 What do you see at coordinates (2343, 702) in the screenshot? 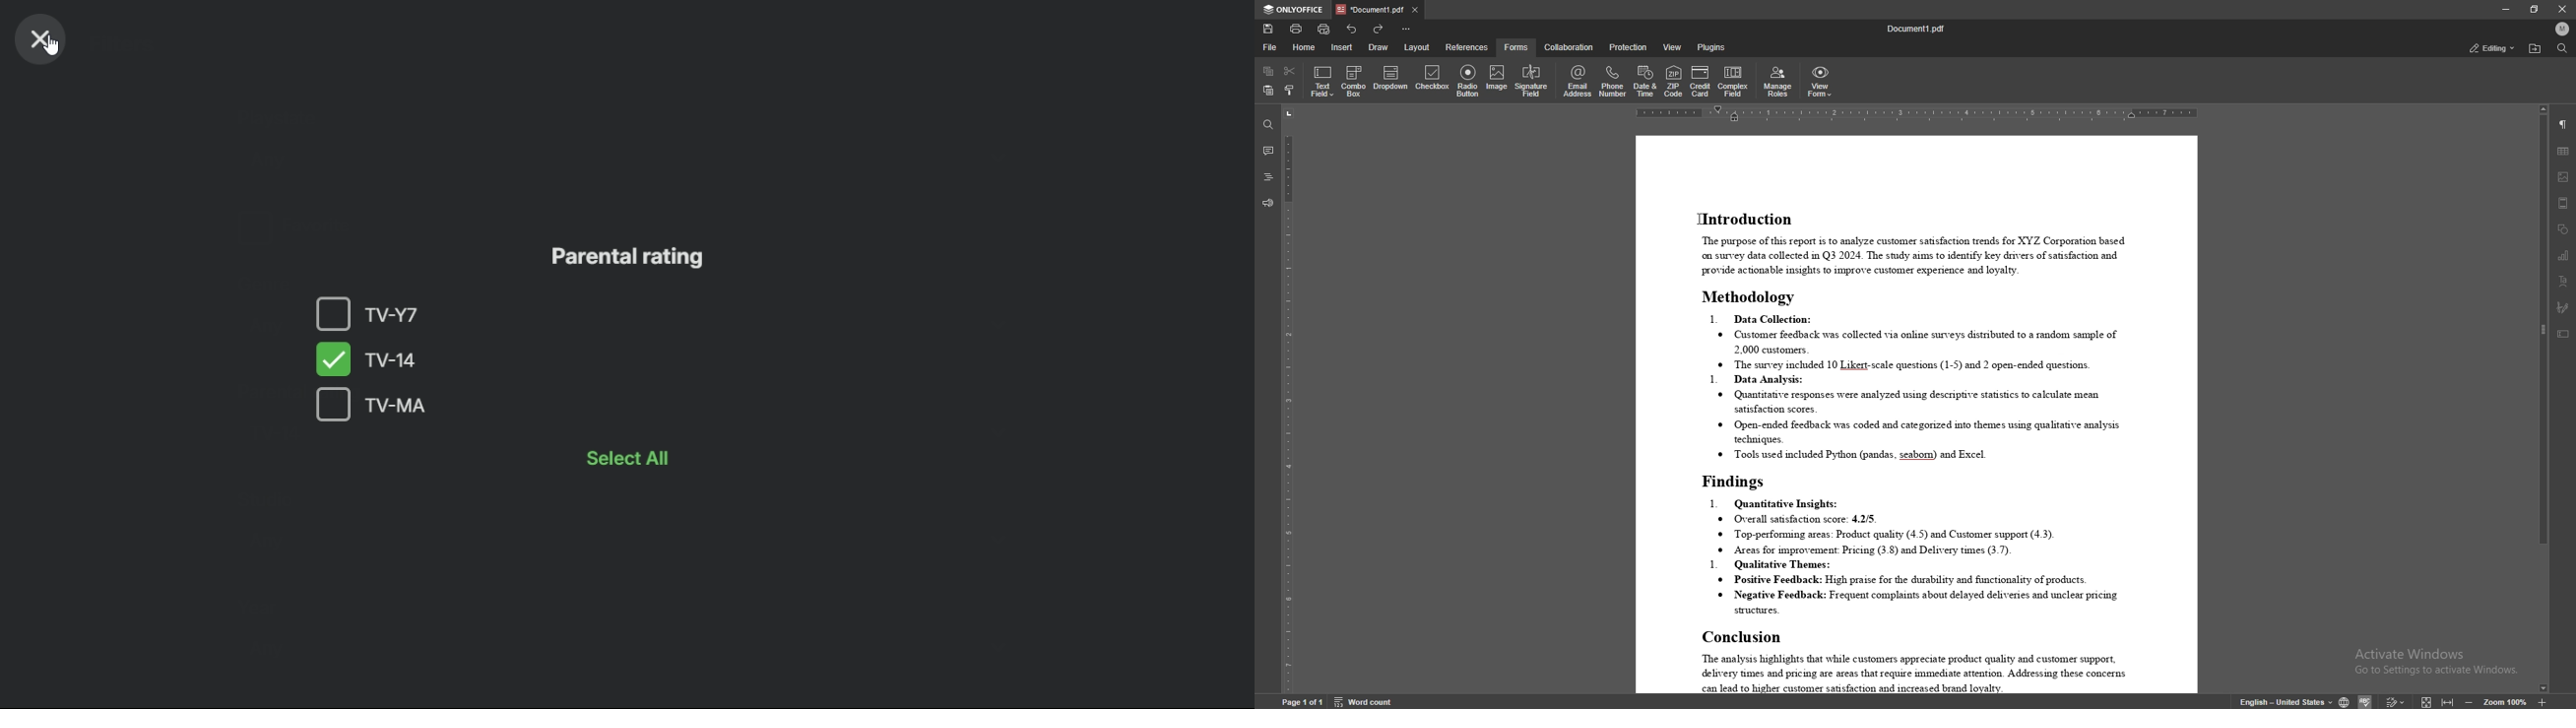
I see `change doc language` at bounding box center [2343, 702].